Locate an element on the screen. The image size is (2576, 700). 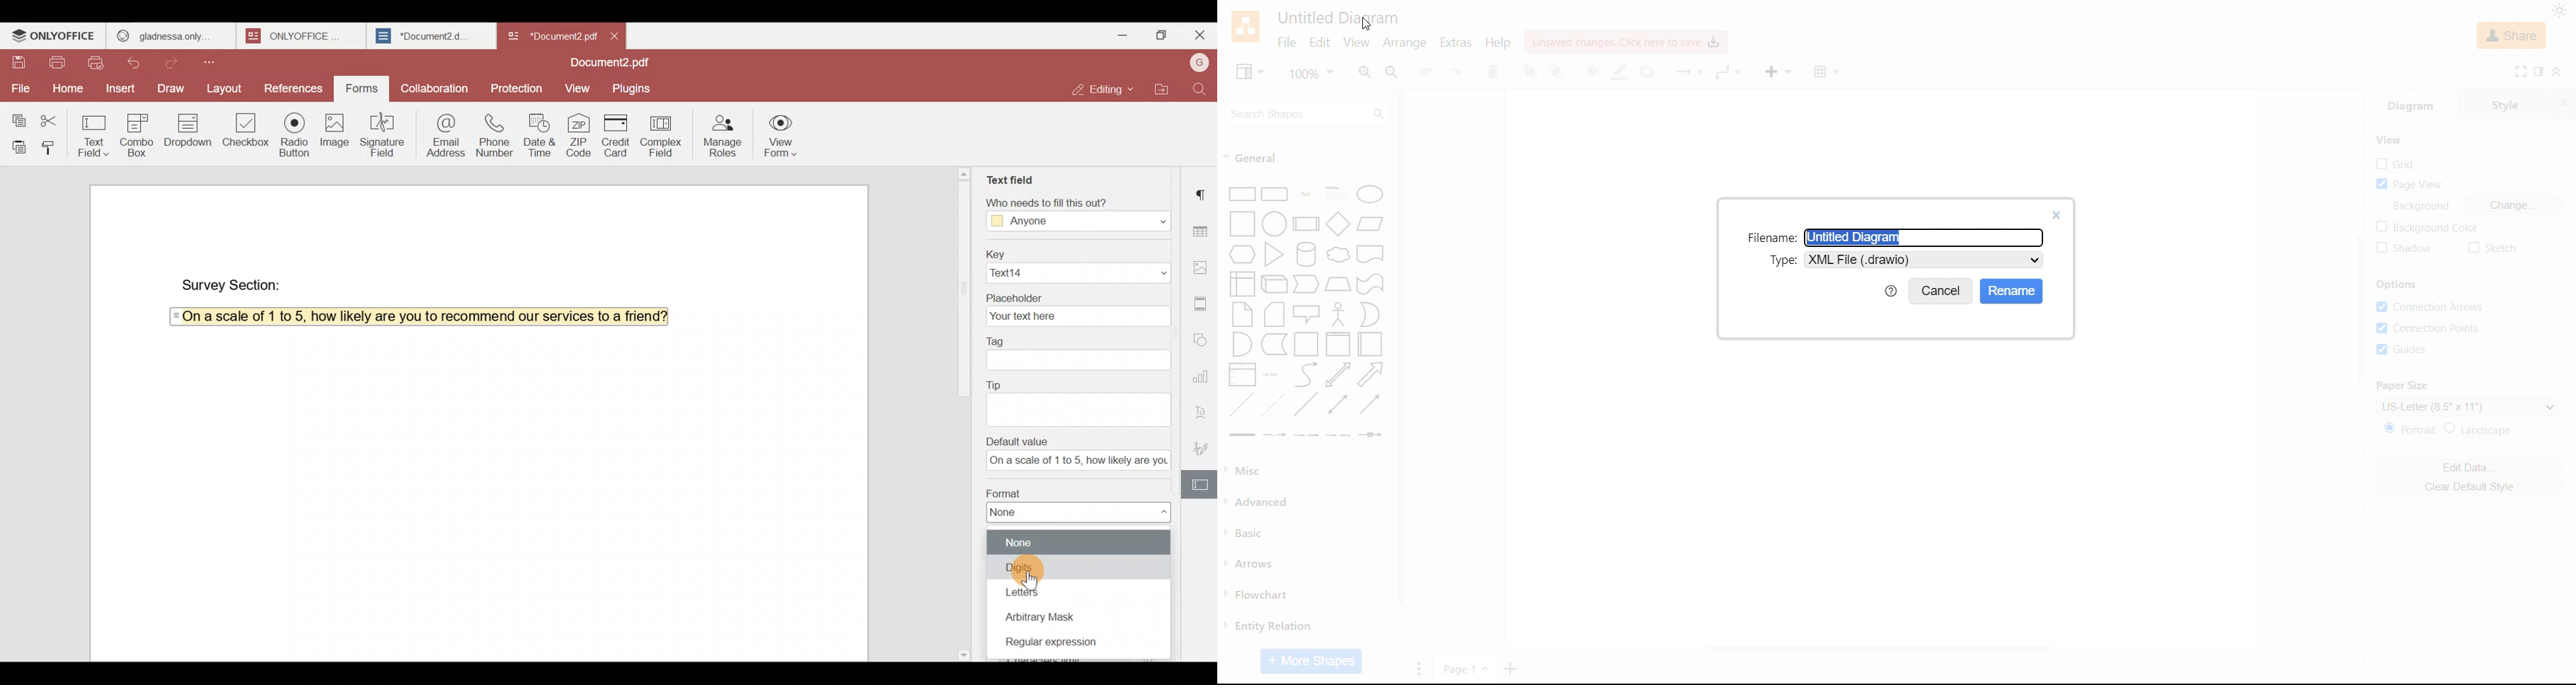
Flow chart  is located at coordinates (1257, 595).